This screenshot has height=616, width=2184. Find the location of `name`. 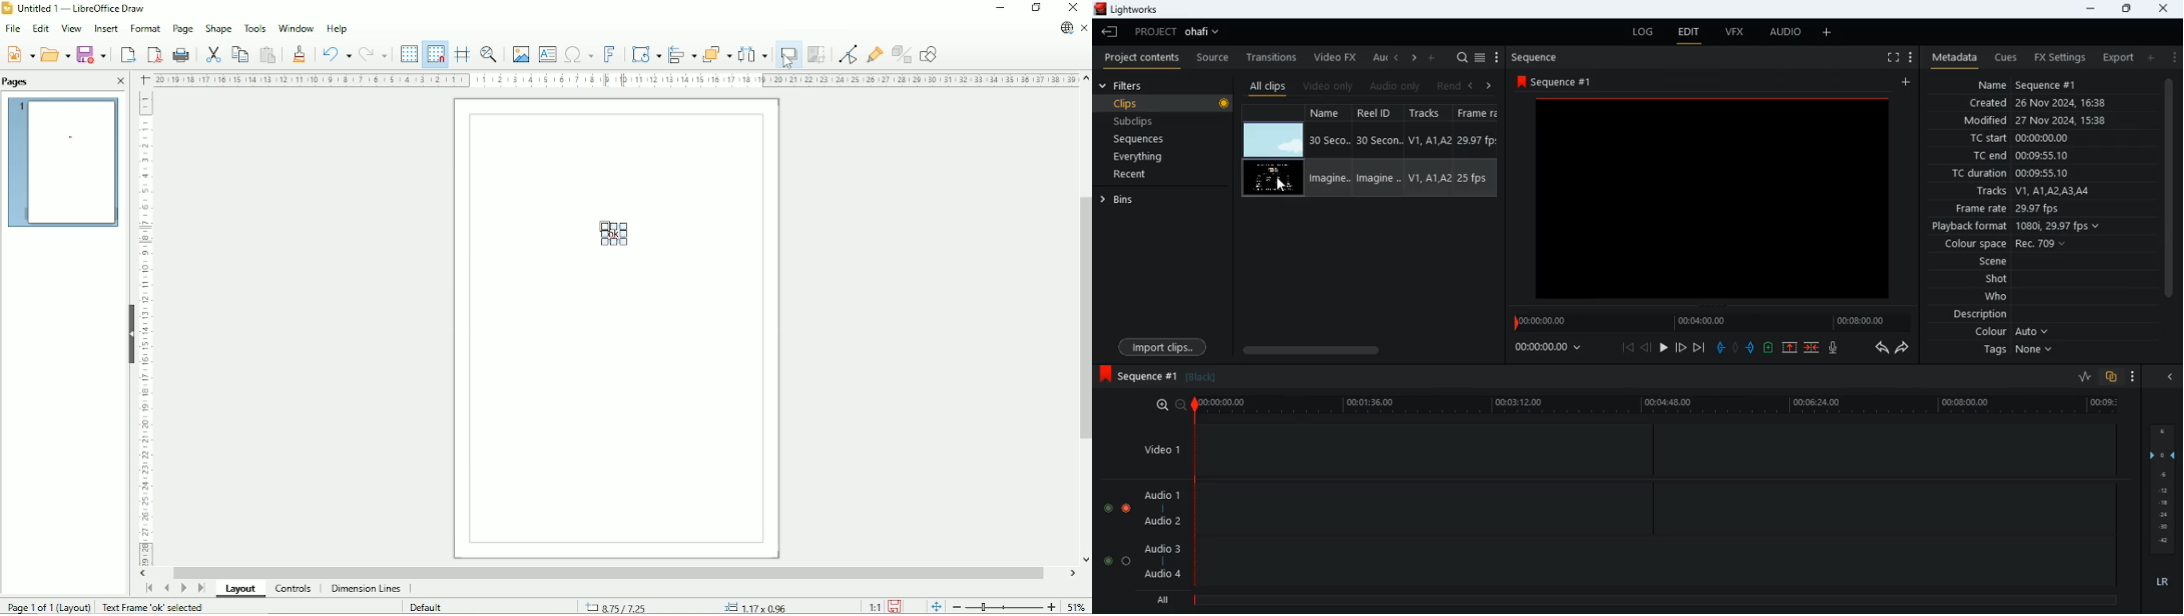

name is located at coordinates (1328, 151).